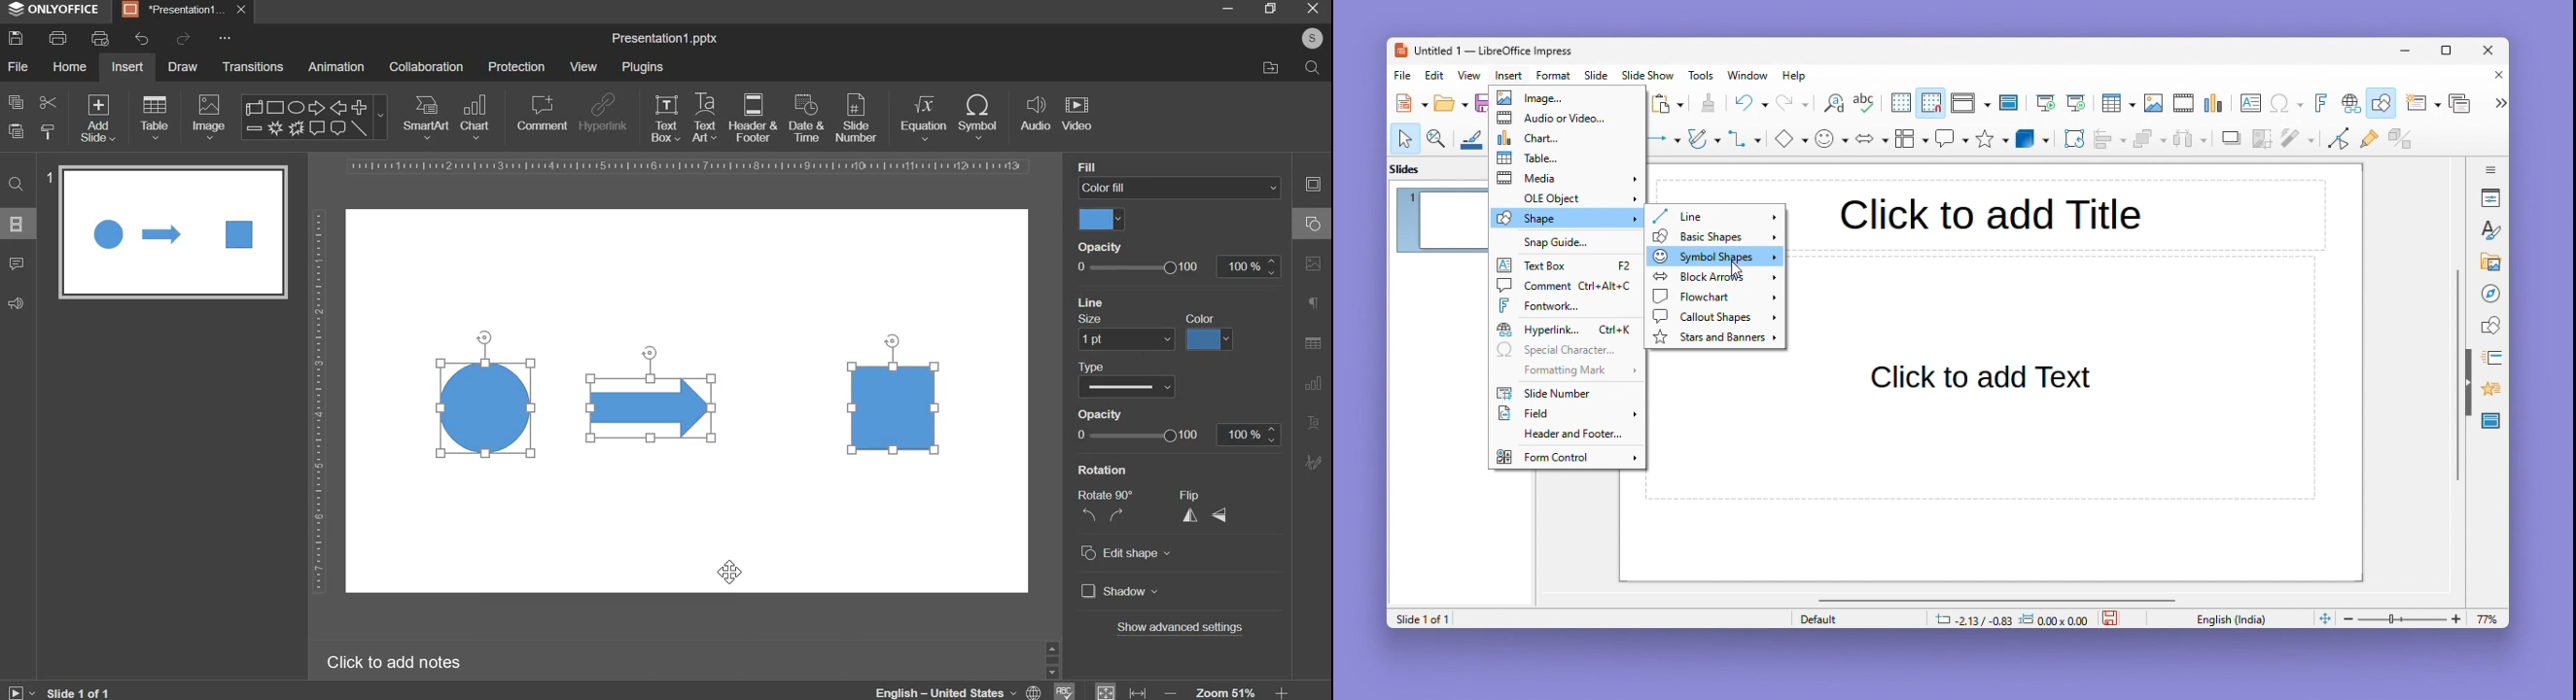  I want to click on opacity, so click(1176, 266).